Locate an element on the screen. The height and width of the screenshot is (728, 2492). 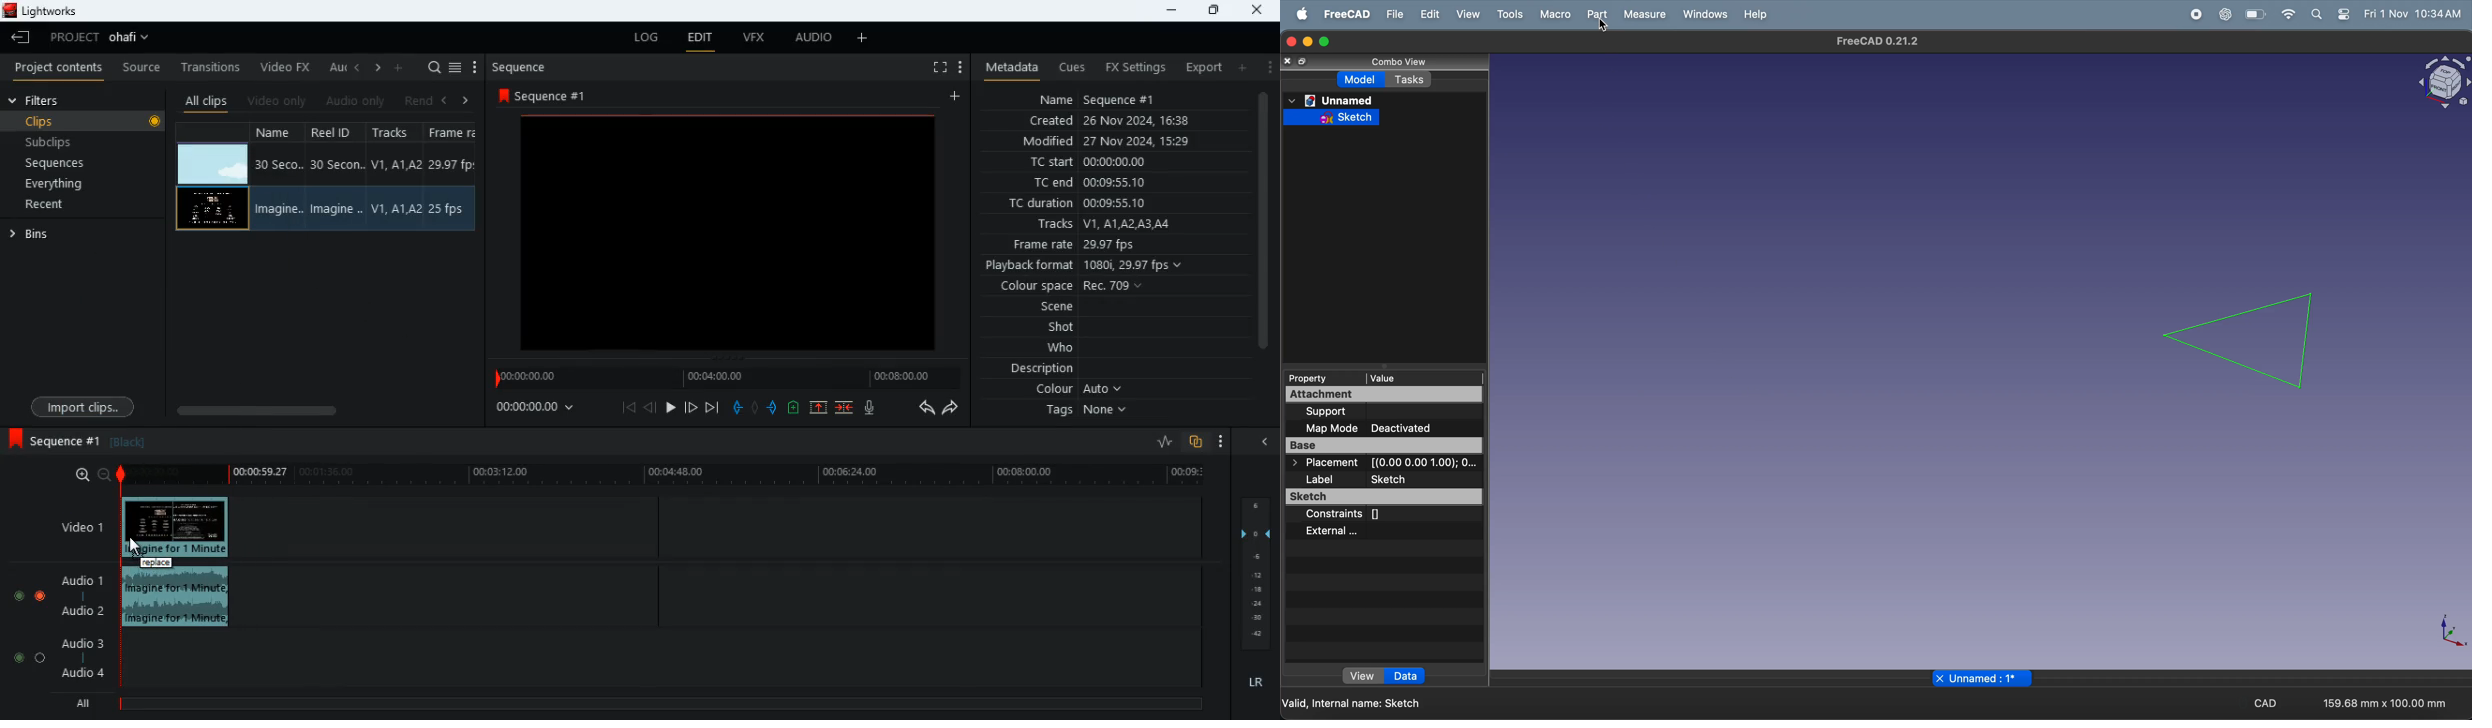
view is located at coordinates (1469, 13).